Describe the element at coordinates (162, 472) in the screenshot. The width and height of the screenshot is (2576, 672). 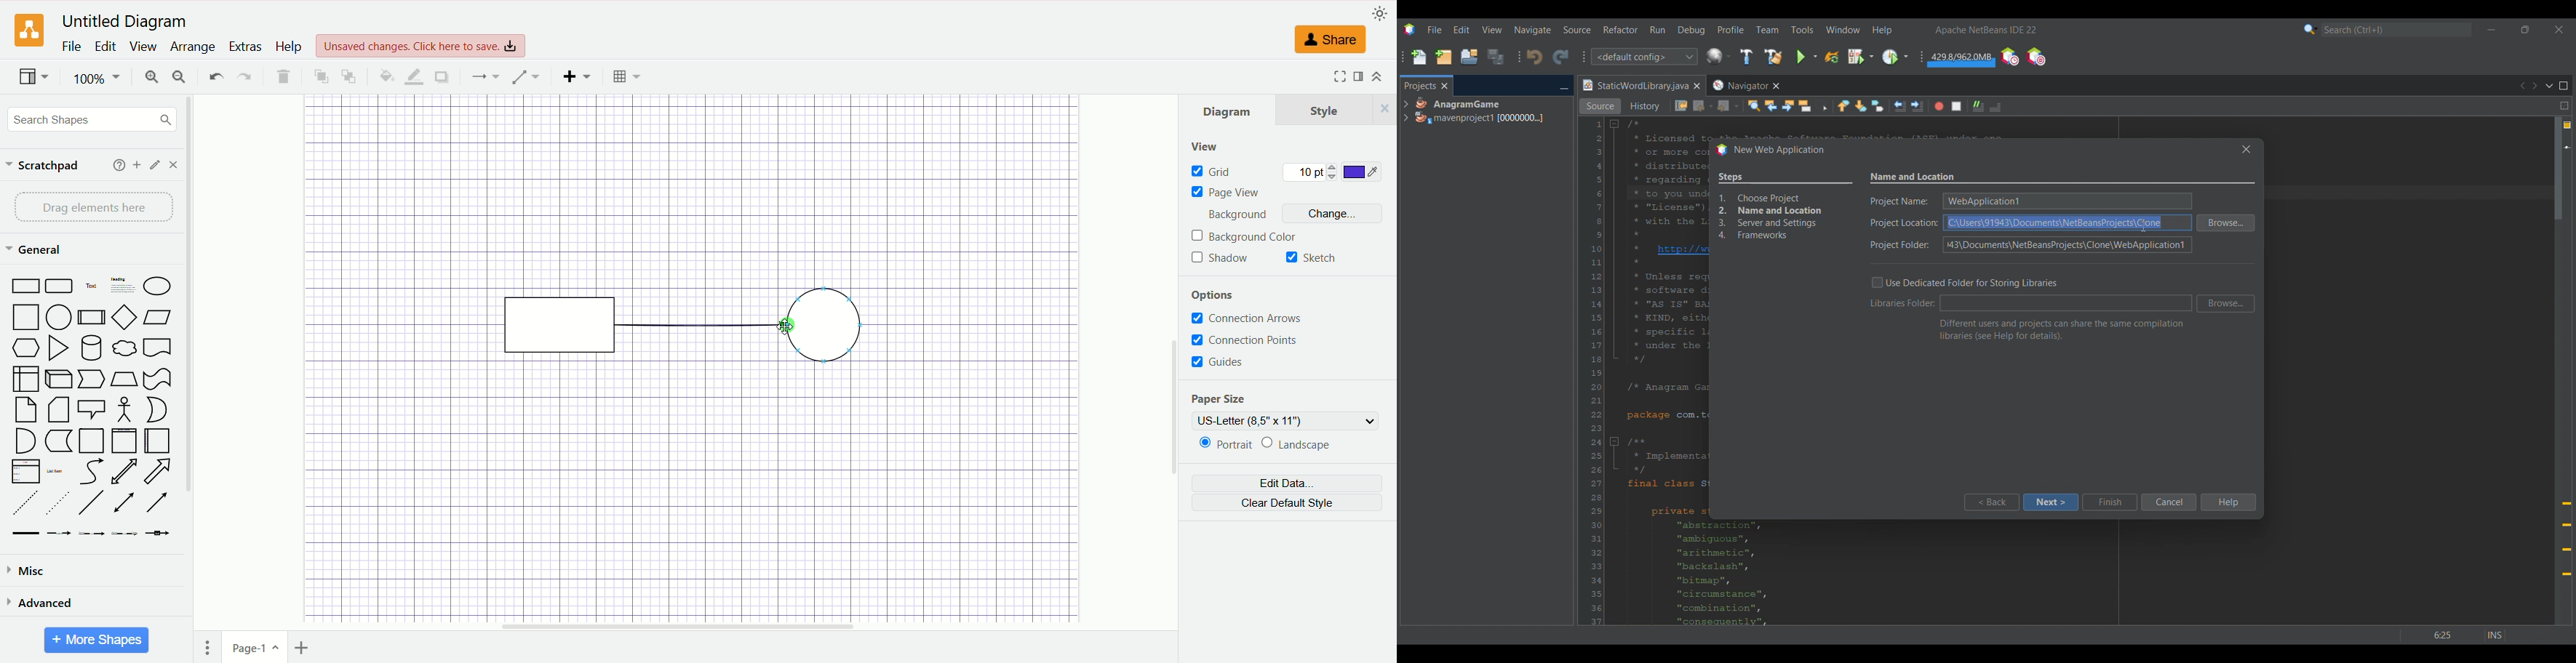
I see `Arrow` at that location.